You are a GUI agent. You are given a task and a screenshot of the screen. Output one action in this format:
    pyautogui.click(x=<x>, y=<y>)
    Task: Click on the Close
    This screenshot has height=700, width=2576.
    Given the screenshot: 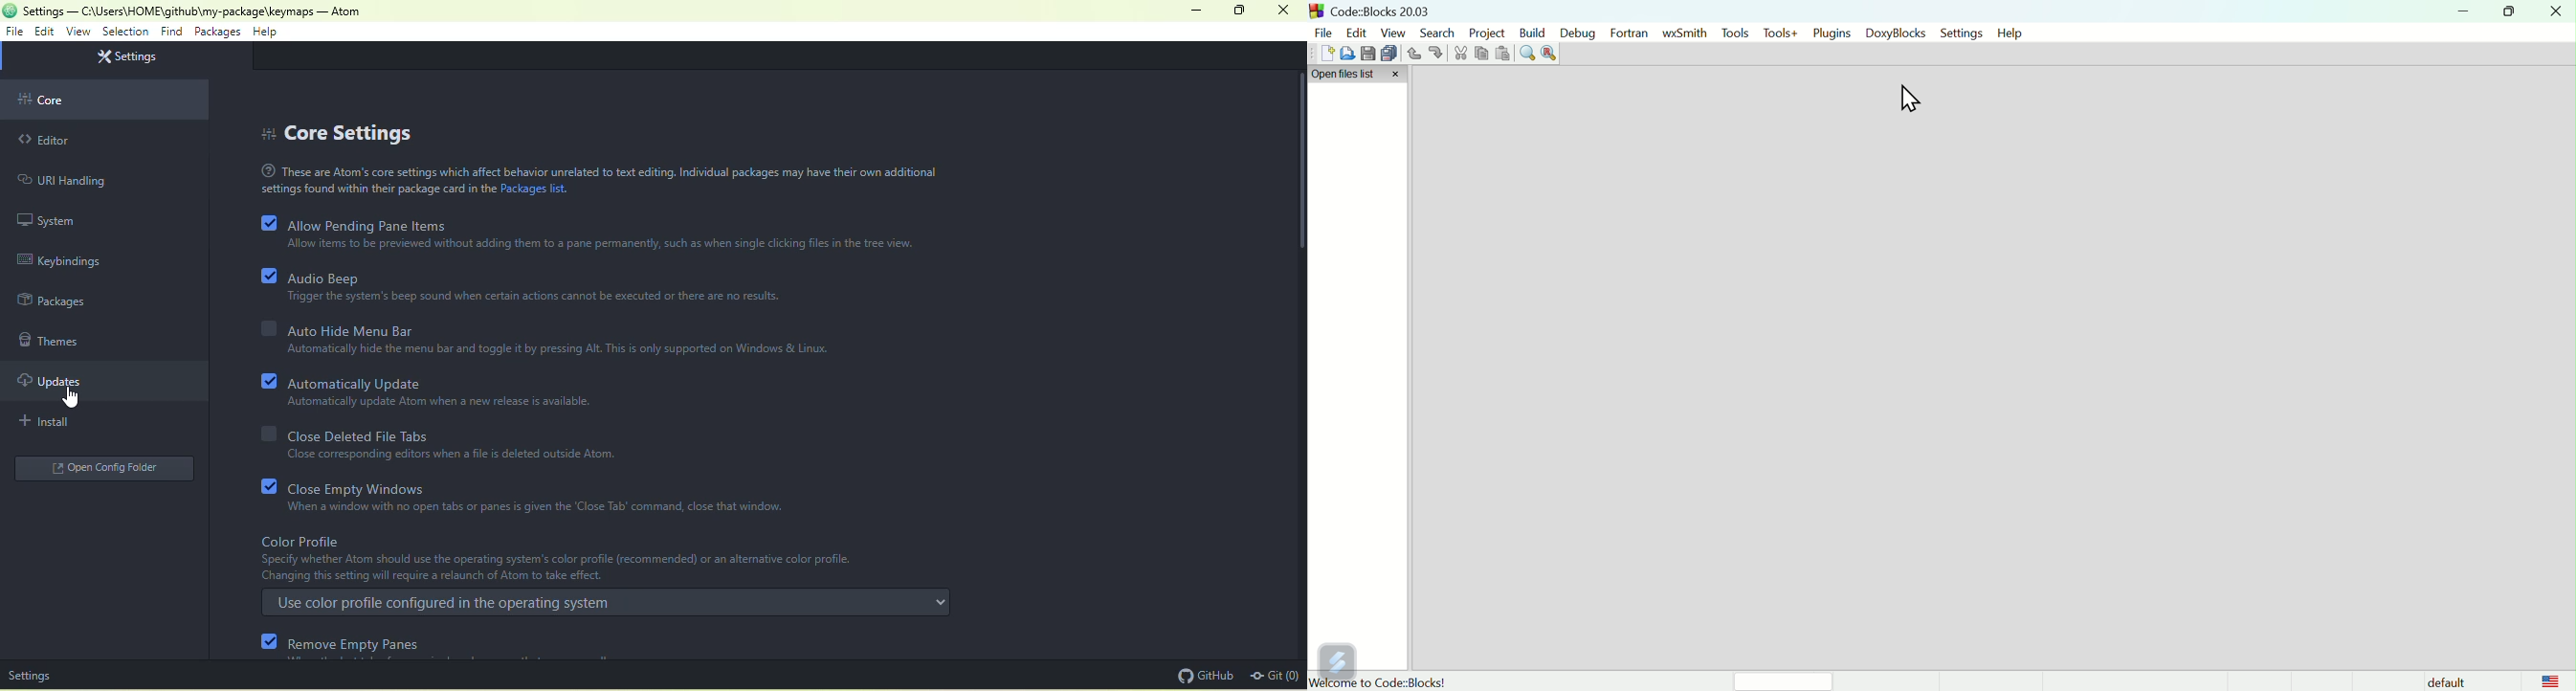 What is the action you would take?
    pyautogui.click(x=2557, y=15)
    